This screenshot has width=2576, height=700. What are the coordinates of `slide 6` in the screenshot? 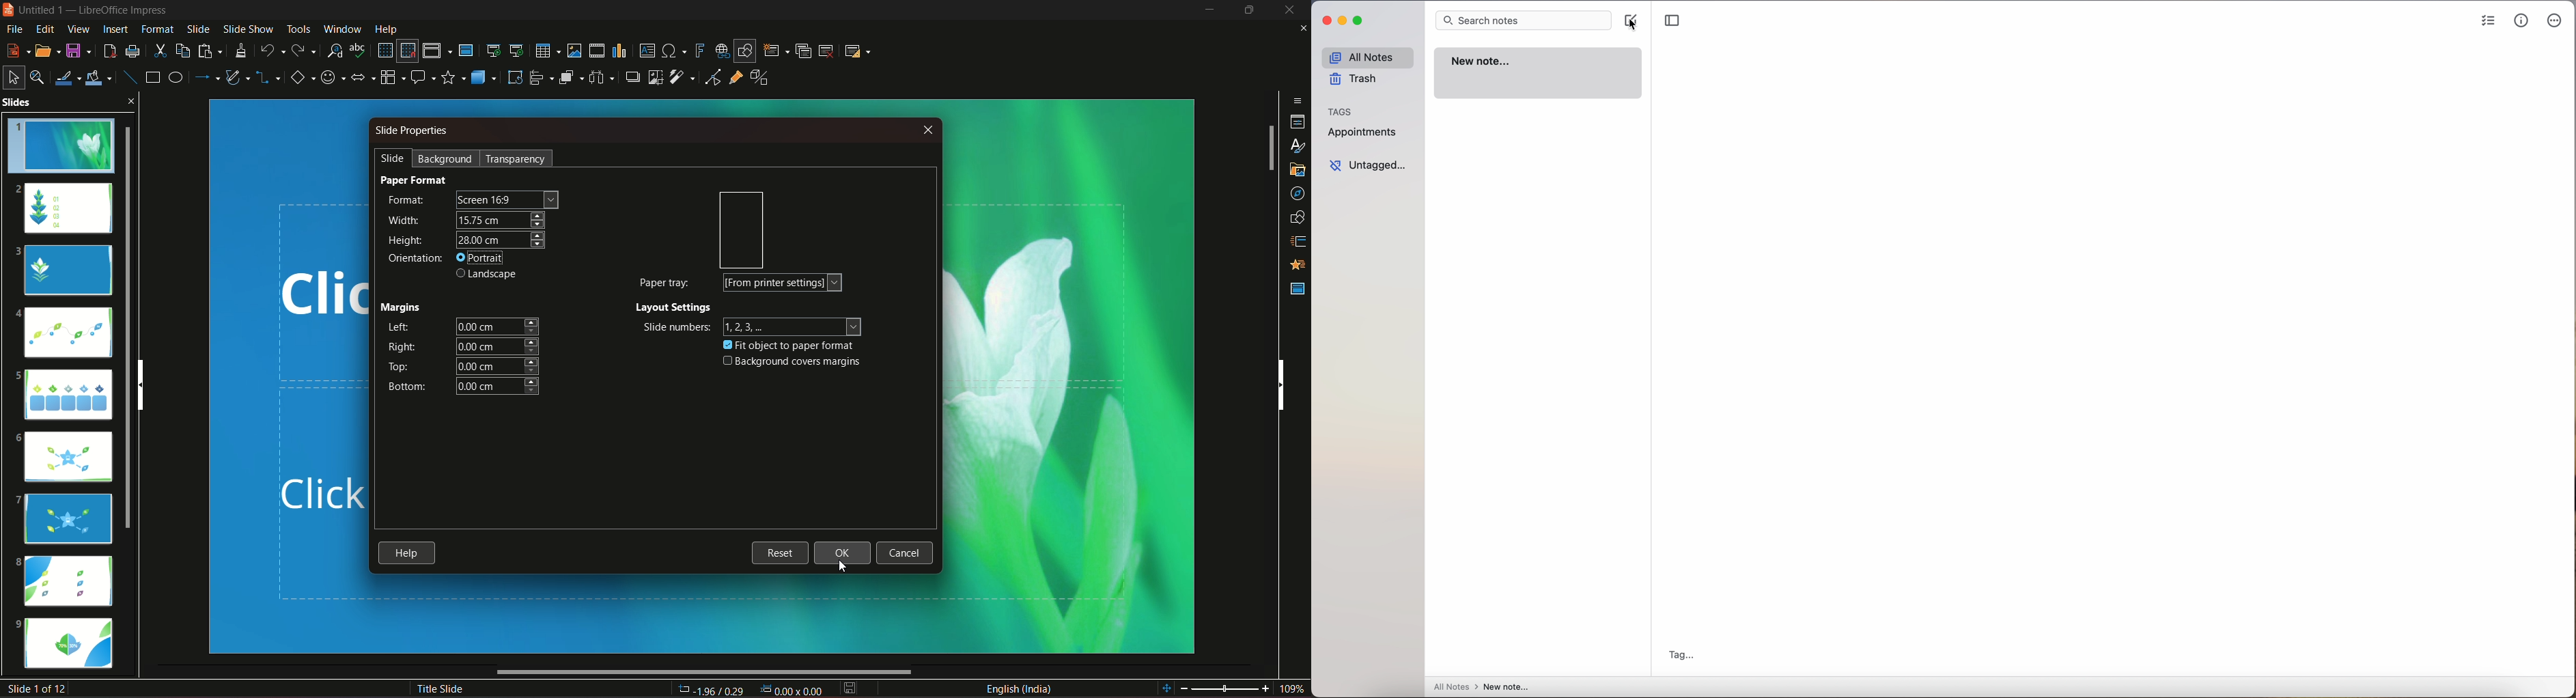 It's located at (68, 459).